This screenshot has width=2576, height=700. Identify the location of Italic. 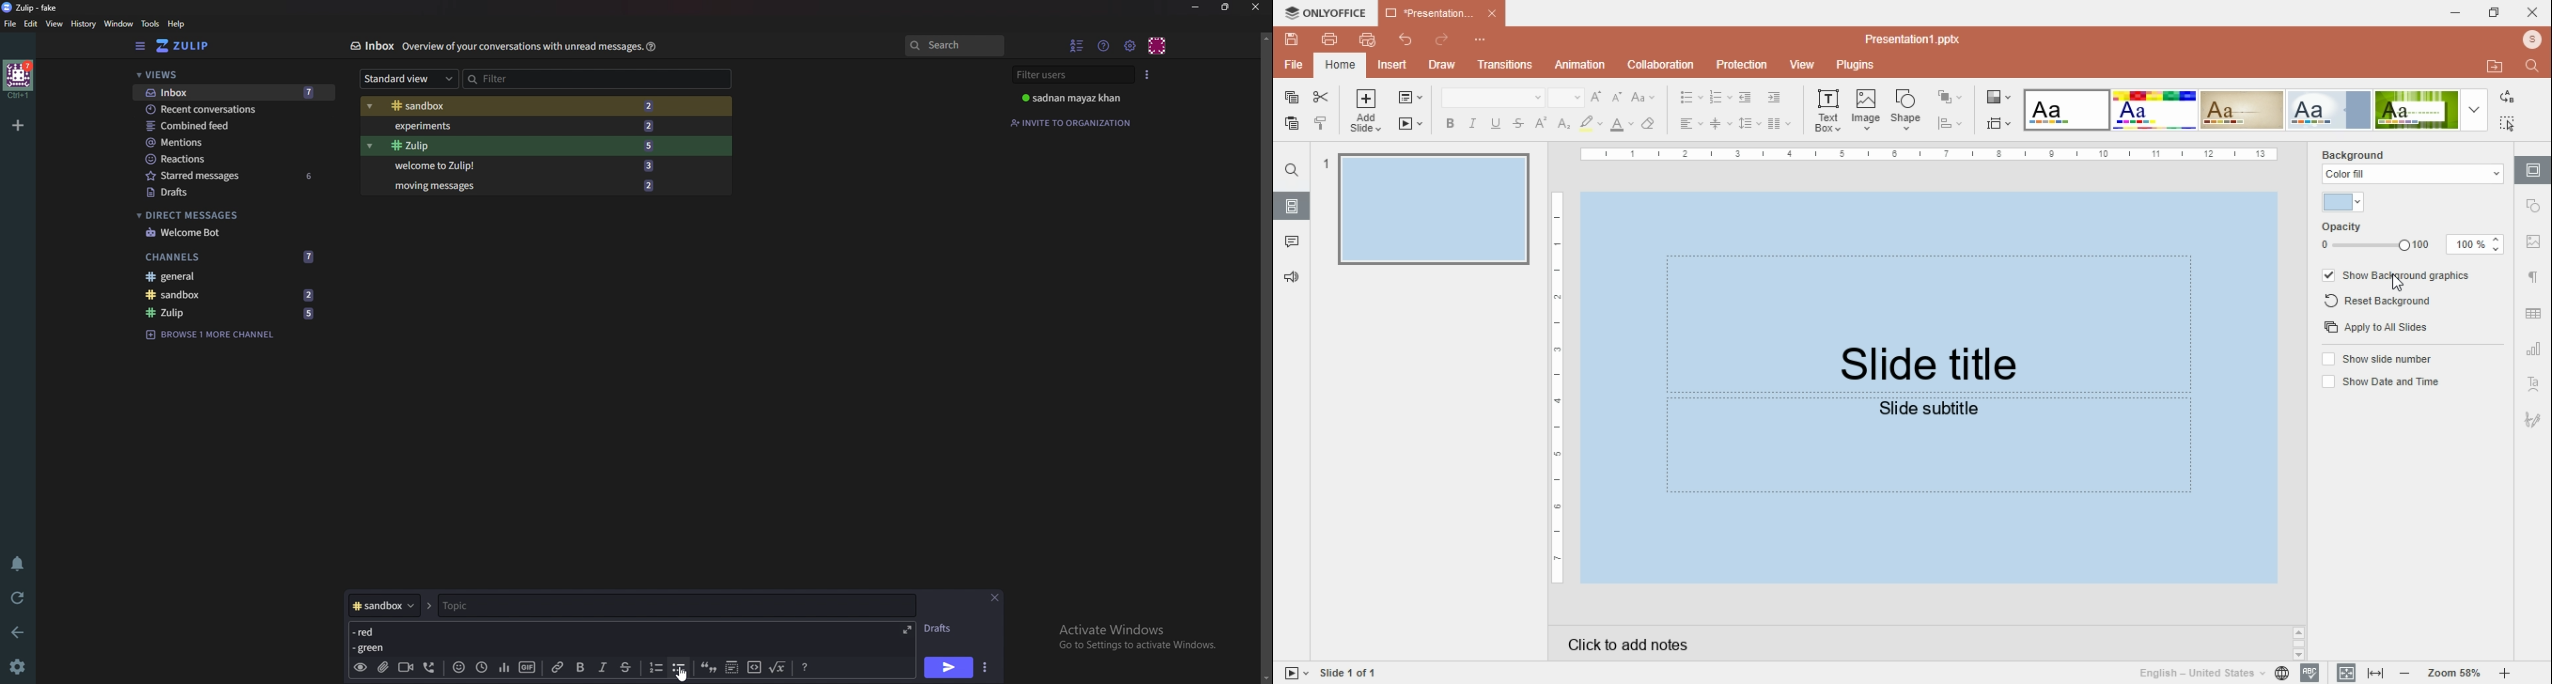
(603, 667).